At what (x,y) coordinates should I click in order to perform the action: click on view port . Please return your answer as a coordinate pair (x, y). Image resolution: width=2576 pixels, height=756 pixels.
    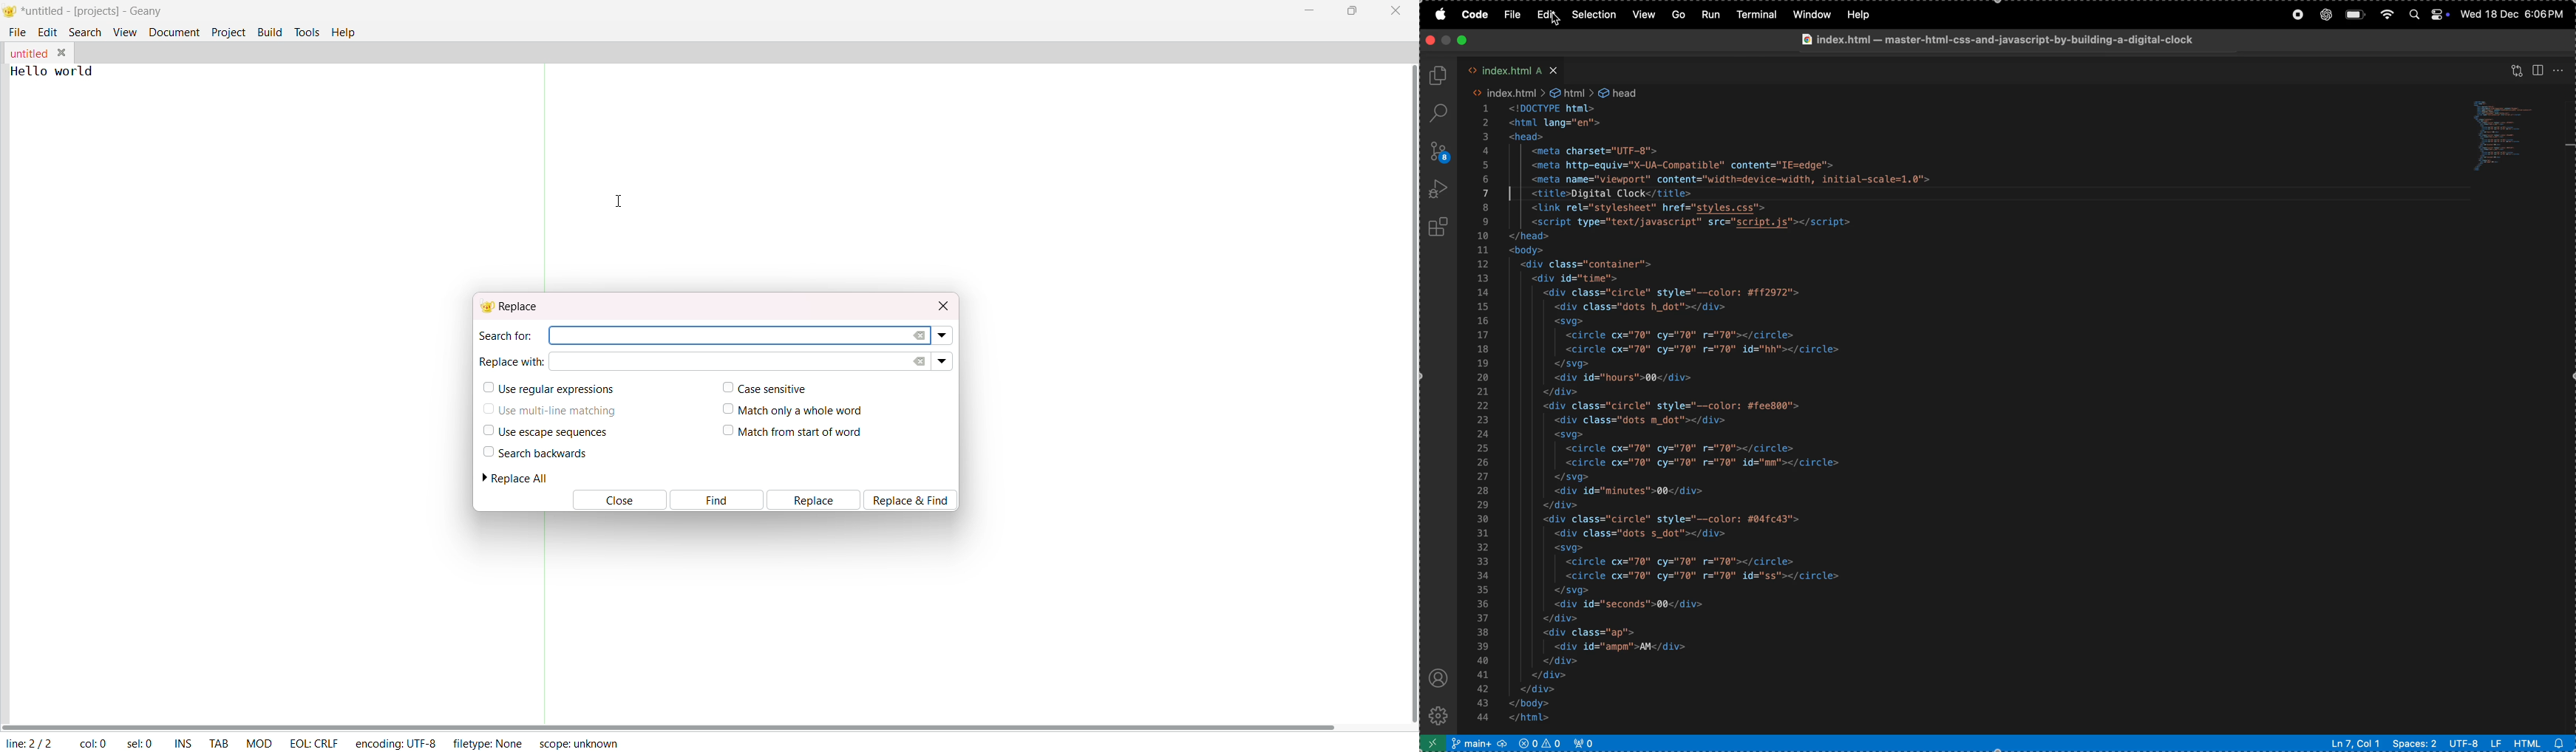
    Looking at the image, I should click on (1588, 743).